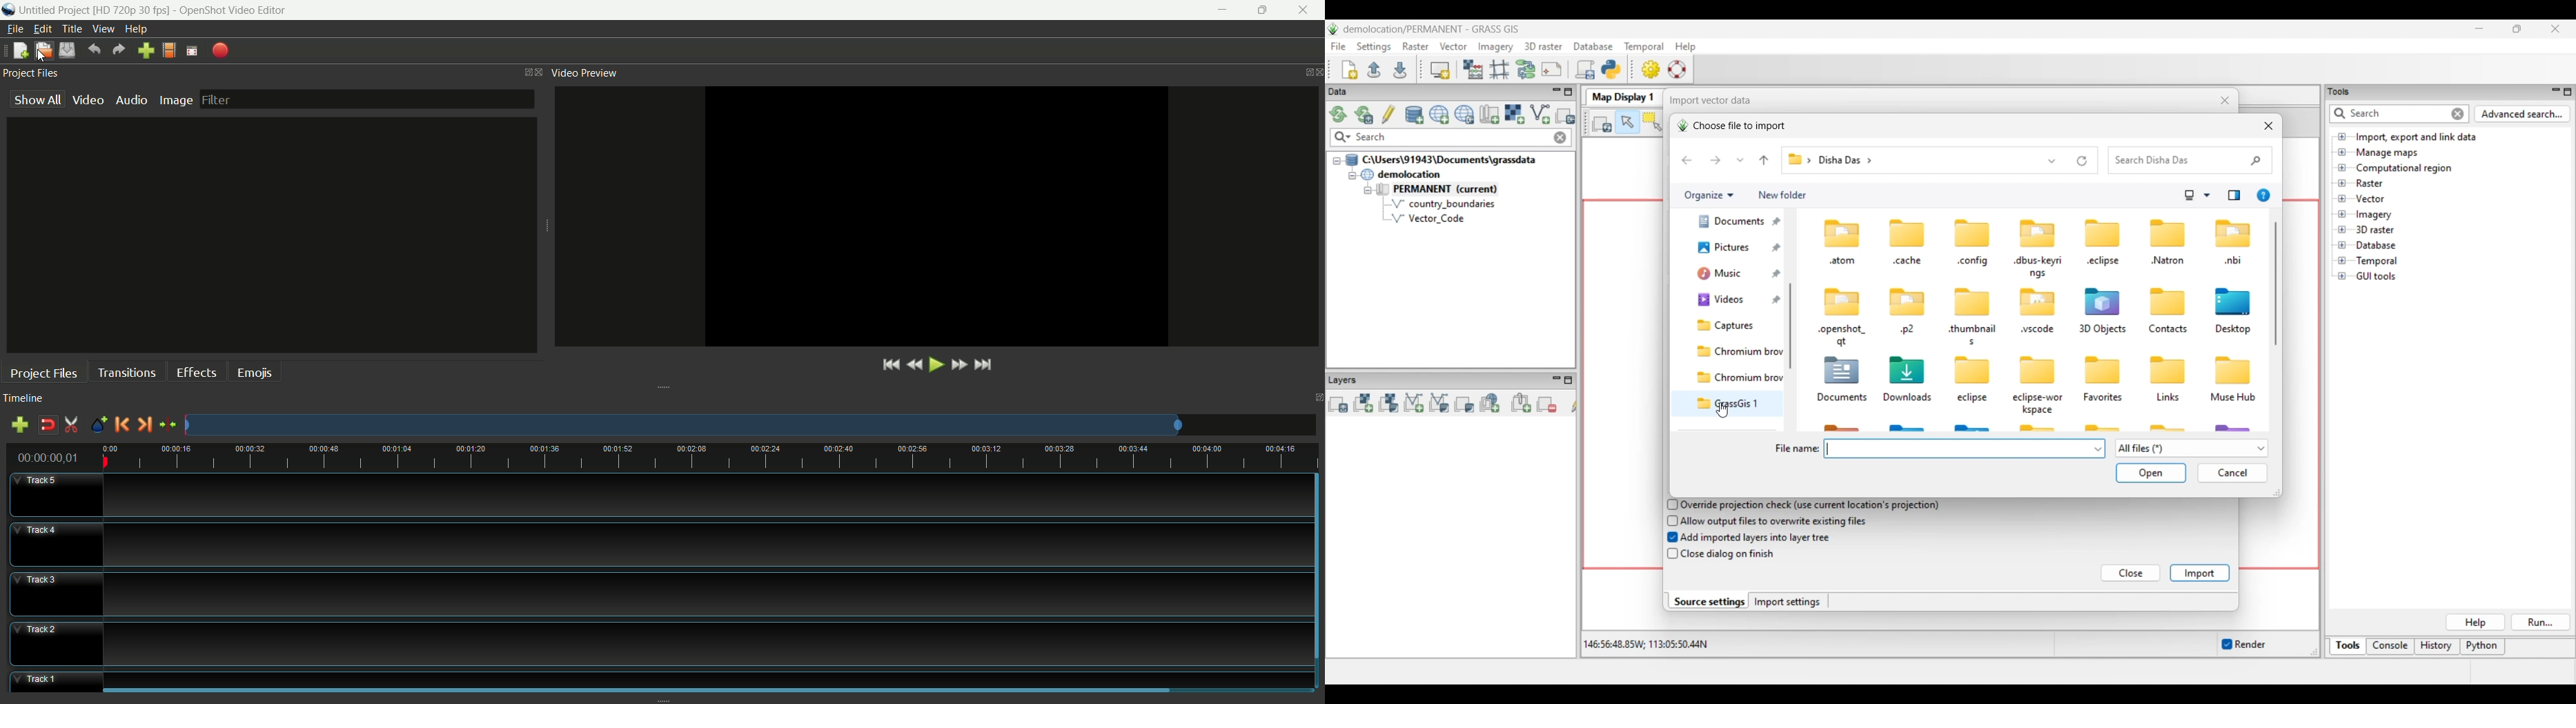 The image size is (2576, 728). Describe the element at coordinates (1295, 68) in the screenshot. I see `maximize` at that location.